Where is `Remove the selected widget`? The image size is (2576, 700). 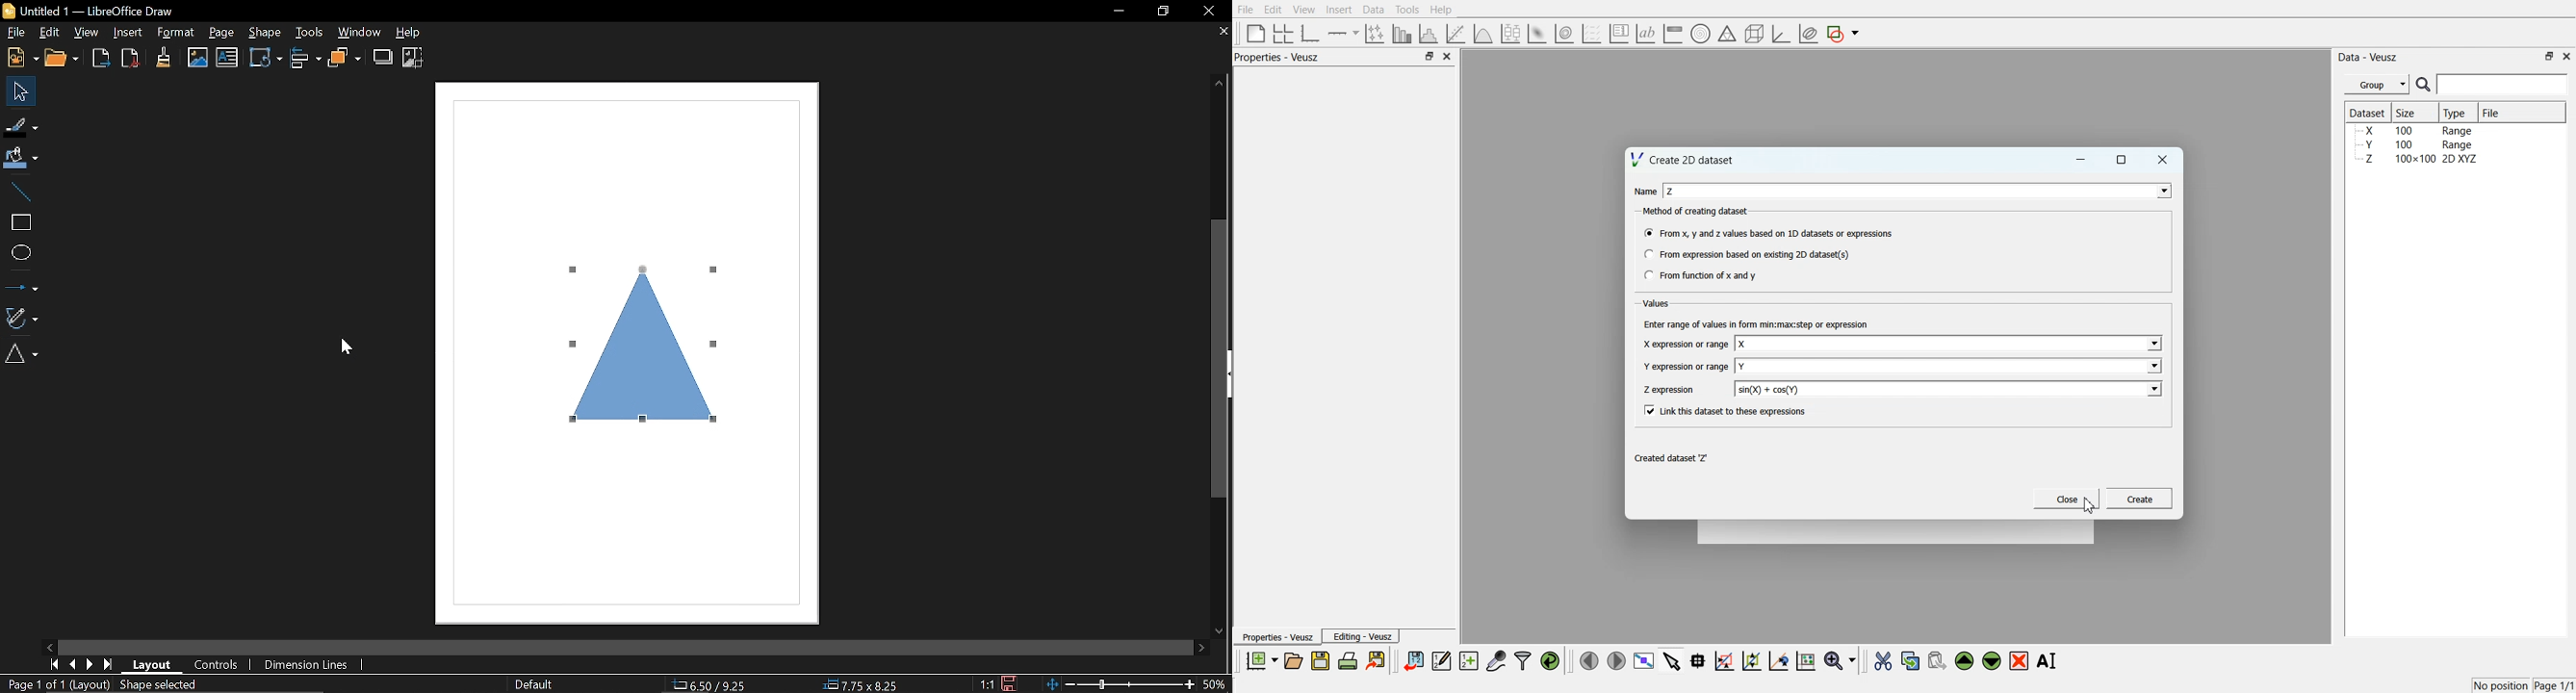
Remove the selected widget is located at coordinates (2019, 662).